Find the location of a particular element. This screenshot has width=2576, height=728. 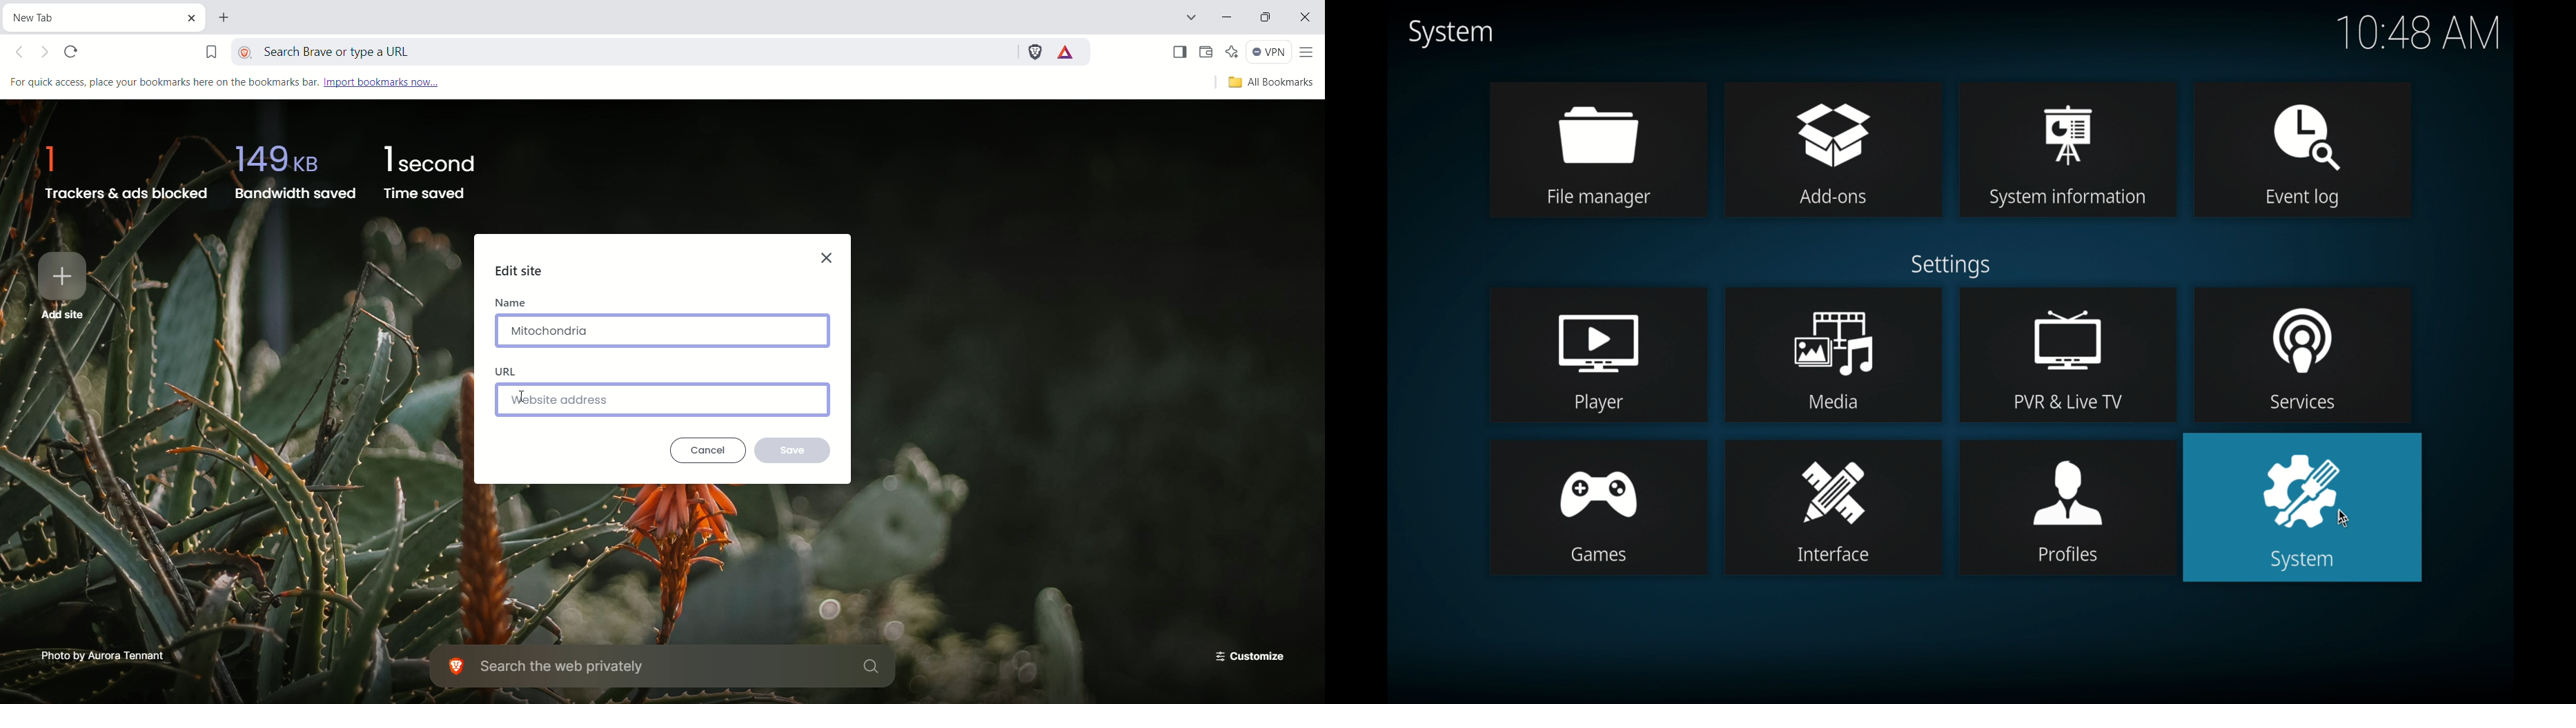

10.48 am is located at coordinates (2419, 32).